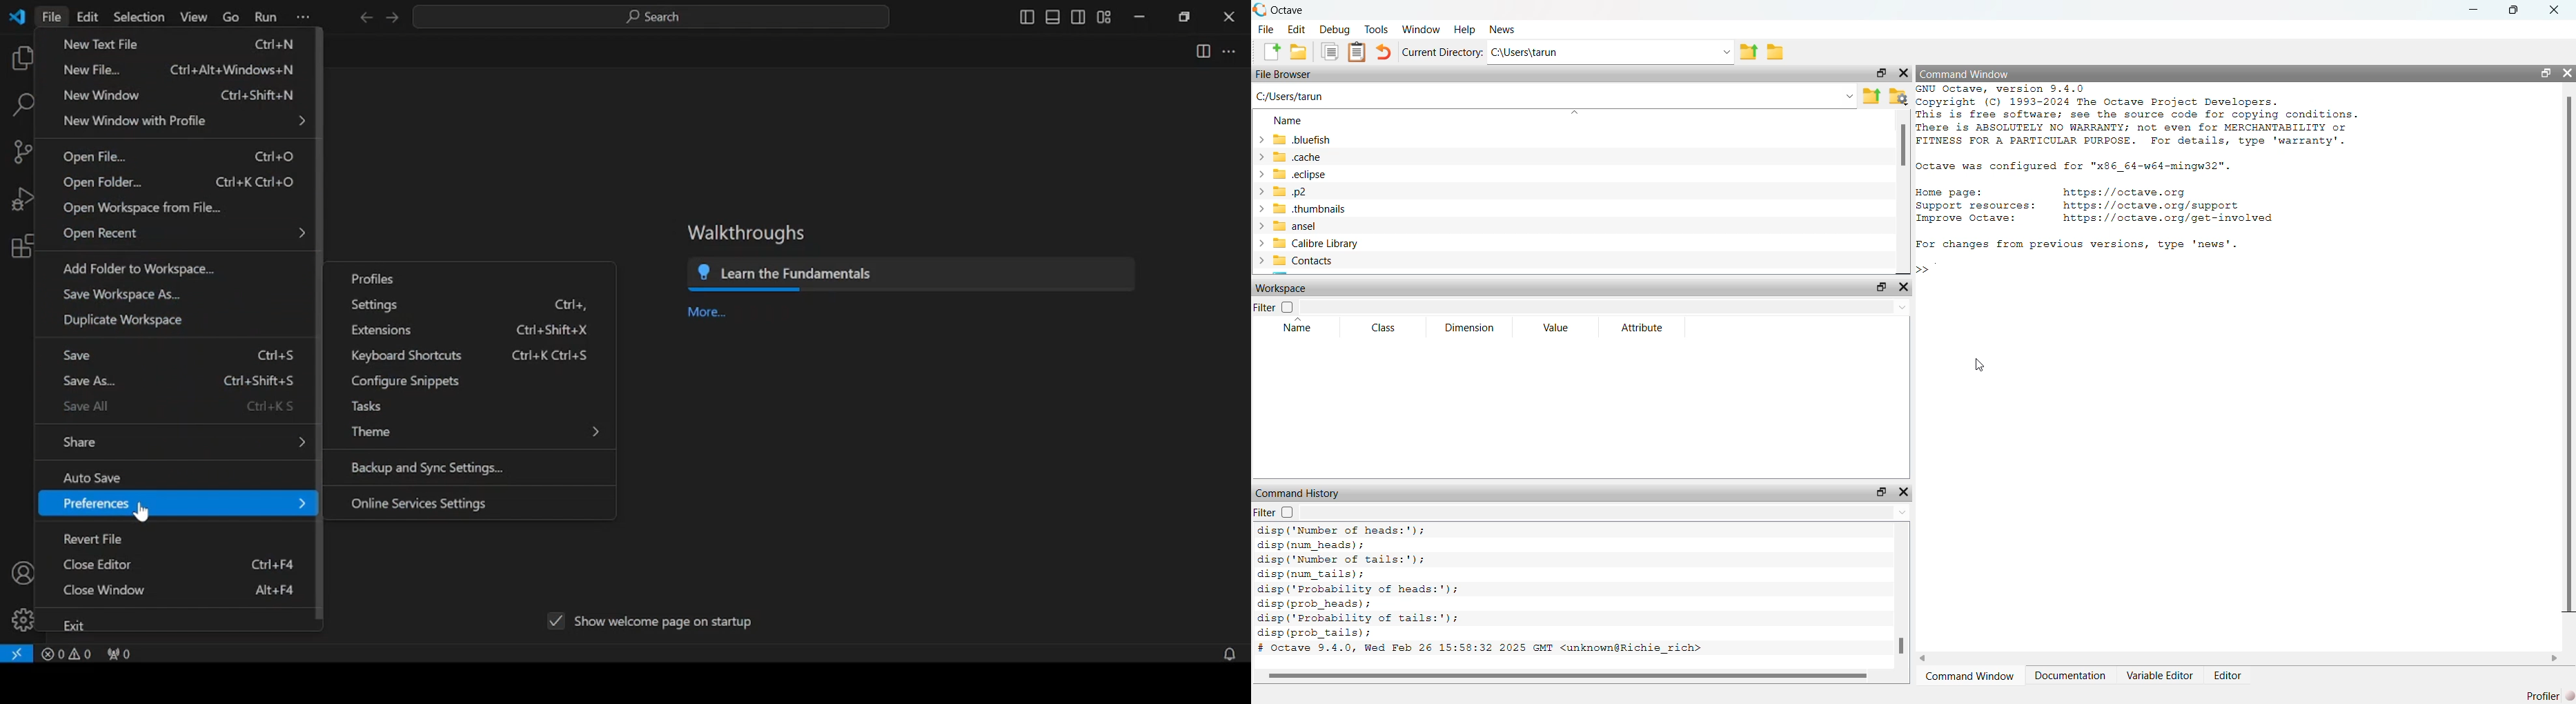  I want to click on Attribute, so click(1640, 329).